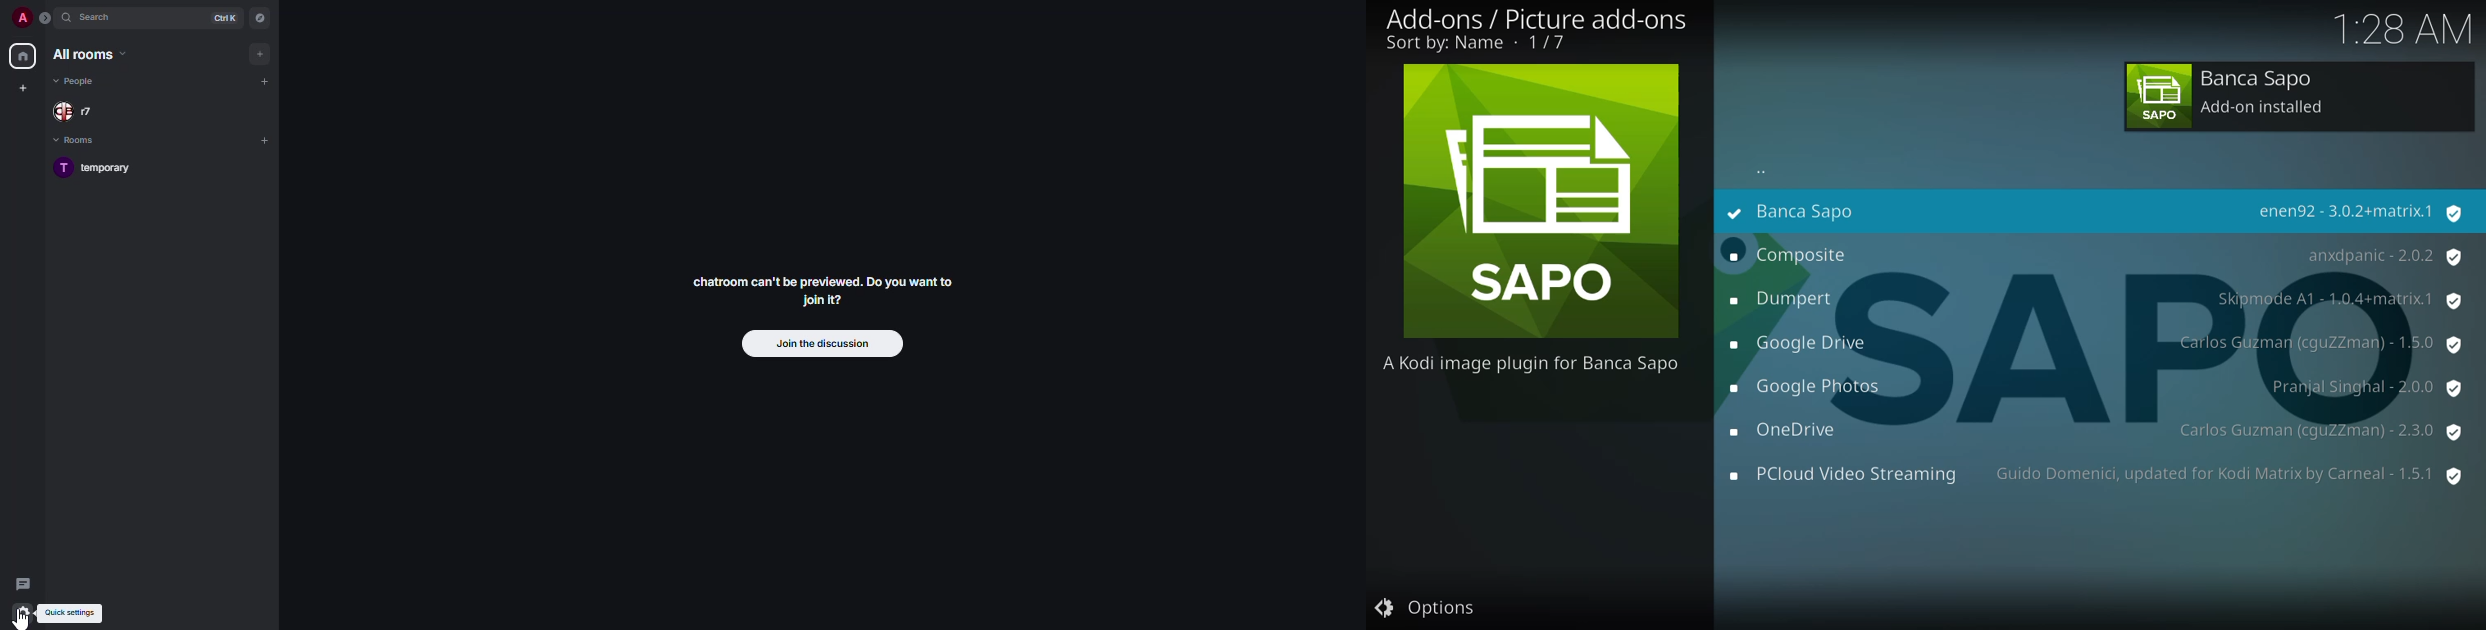 Image resolution: width=2492 pixels, height=644 pixels. What do you see at coordinates (2384, 258) in the screenshot?
I see `version` at bounding box center [2384, 258].